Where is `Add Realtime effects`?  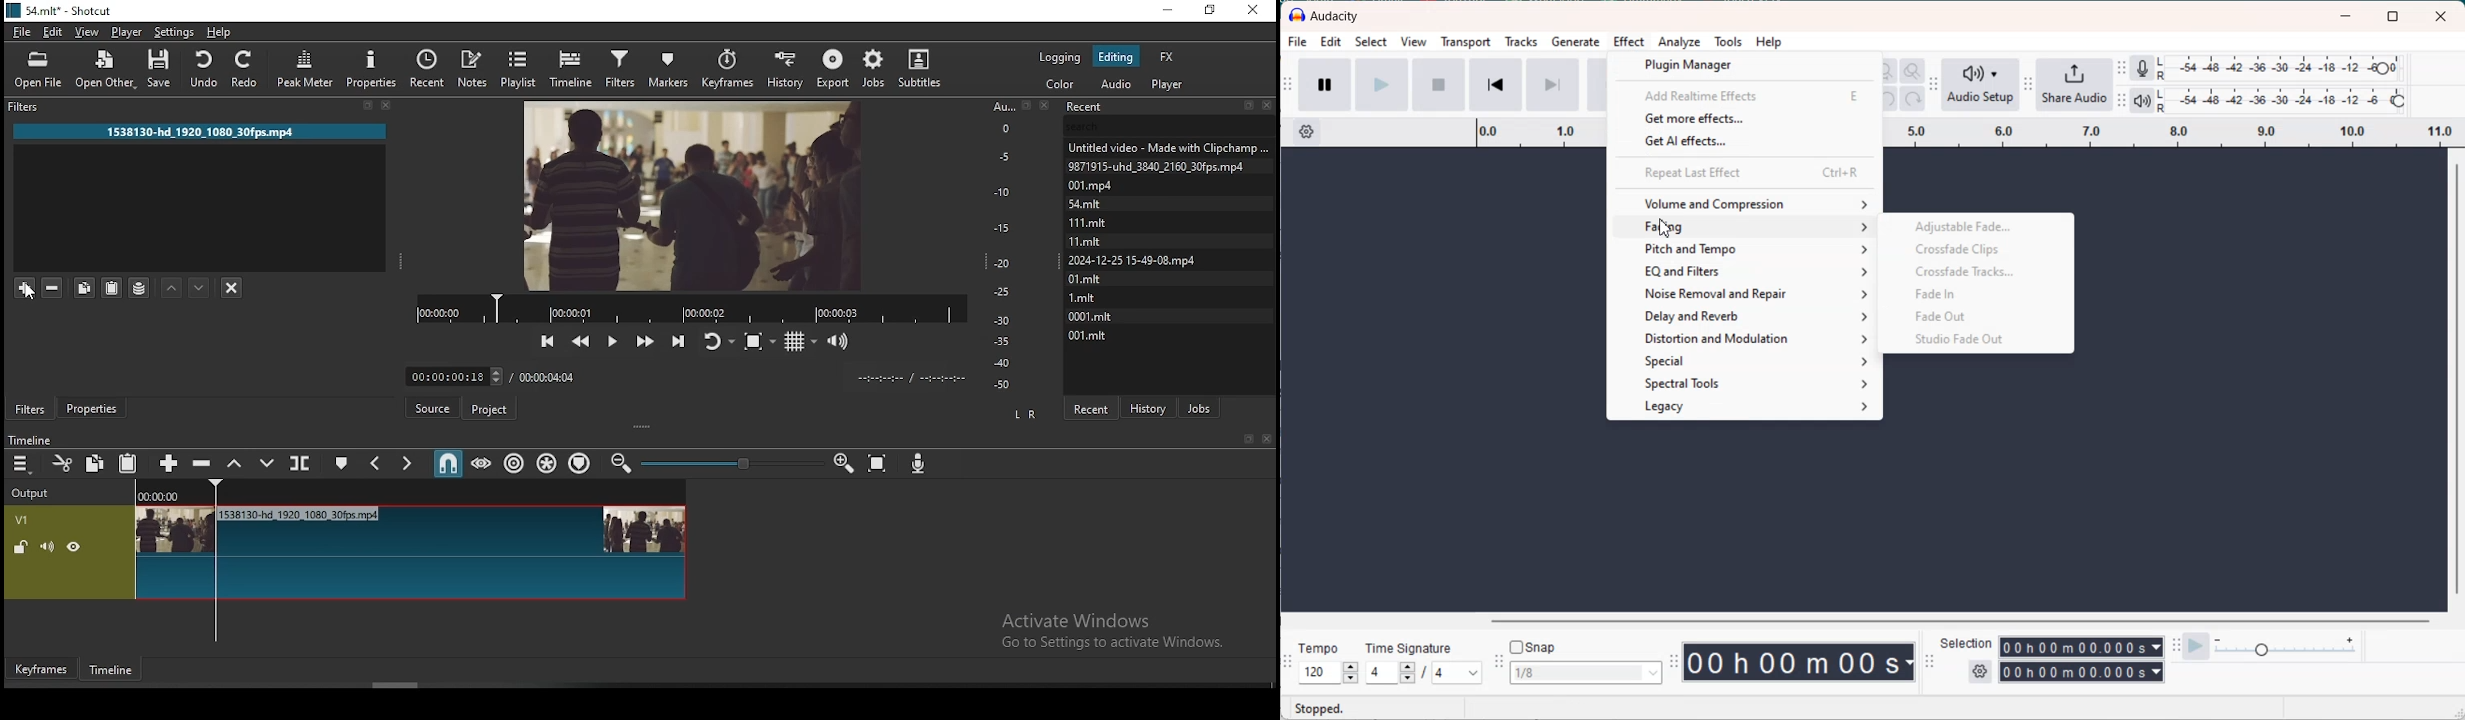 Add Realtime effects is located at coordinates (1744, 95).